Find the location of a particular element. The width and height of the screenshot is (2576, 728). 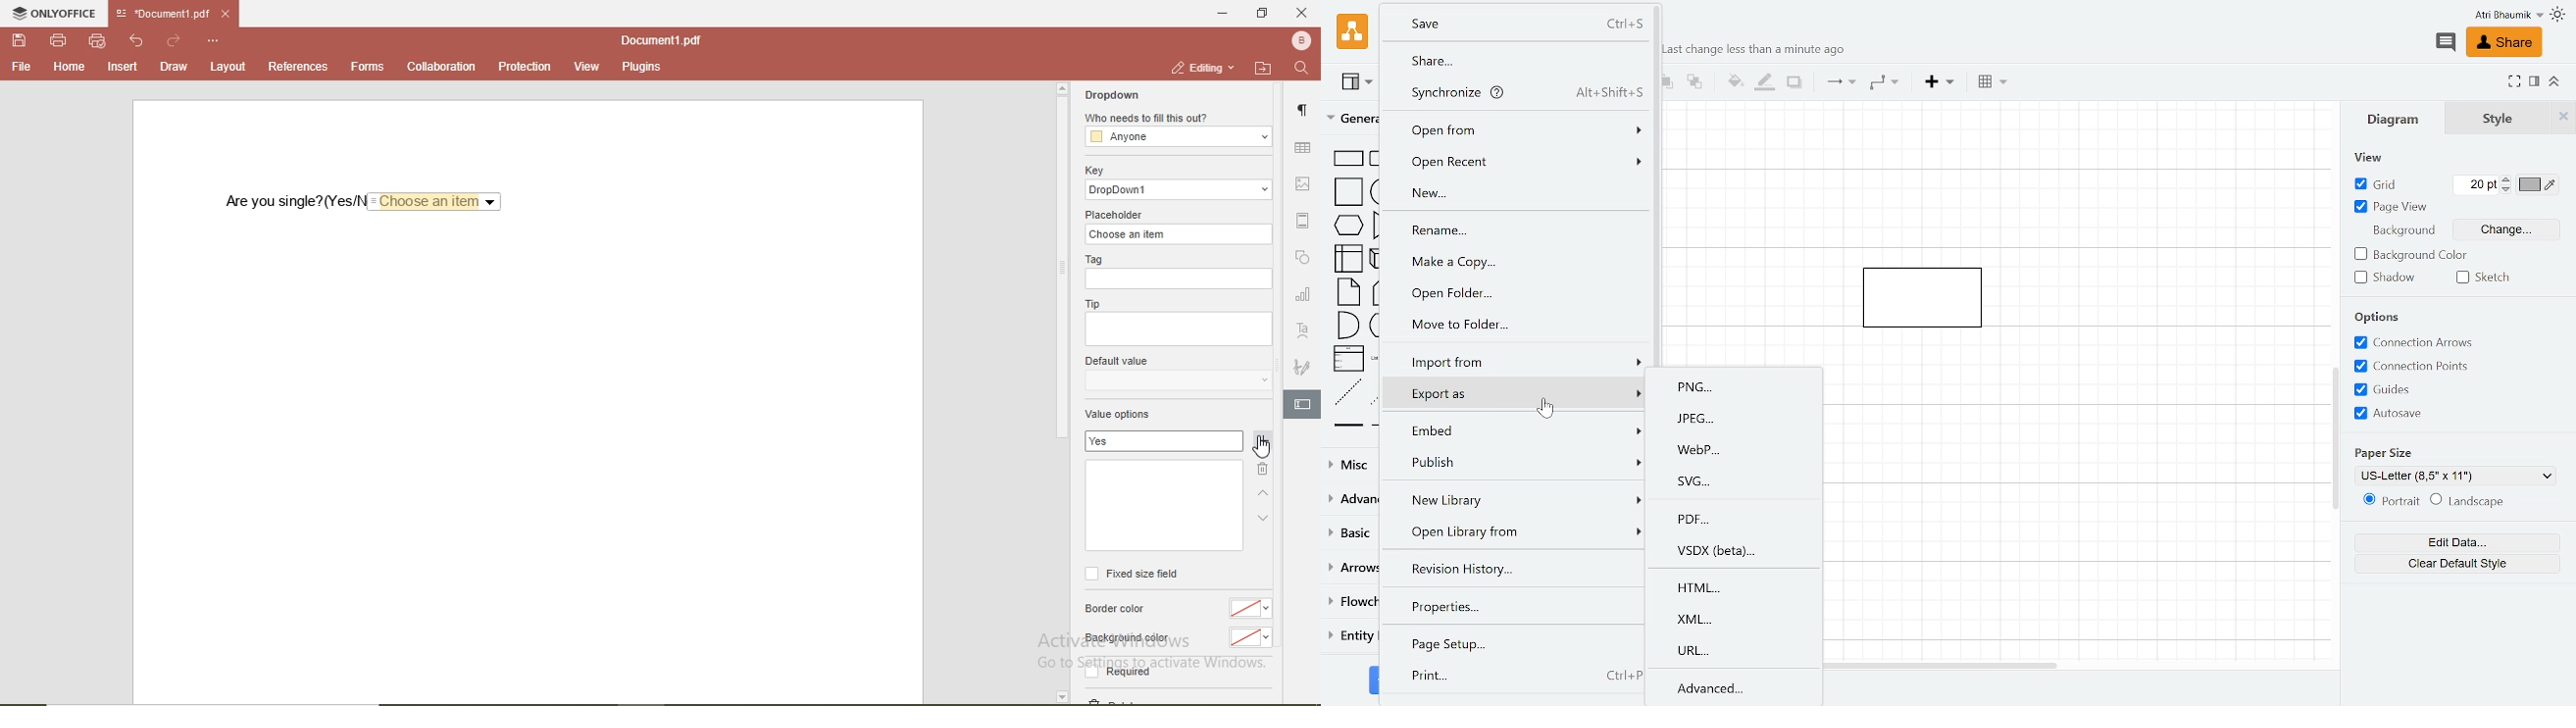

scrollbar is located at coordinates (1061, 260).